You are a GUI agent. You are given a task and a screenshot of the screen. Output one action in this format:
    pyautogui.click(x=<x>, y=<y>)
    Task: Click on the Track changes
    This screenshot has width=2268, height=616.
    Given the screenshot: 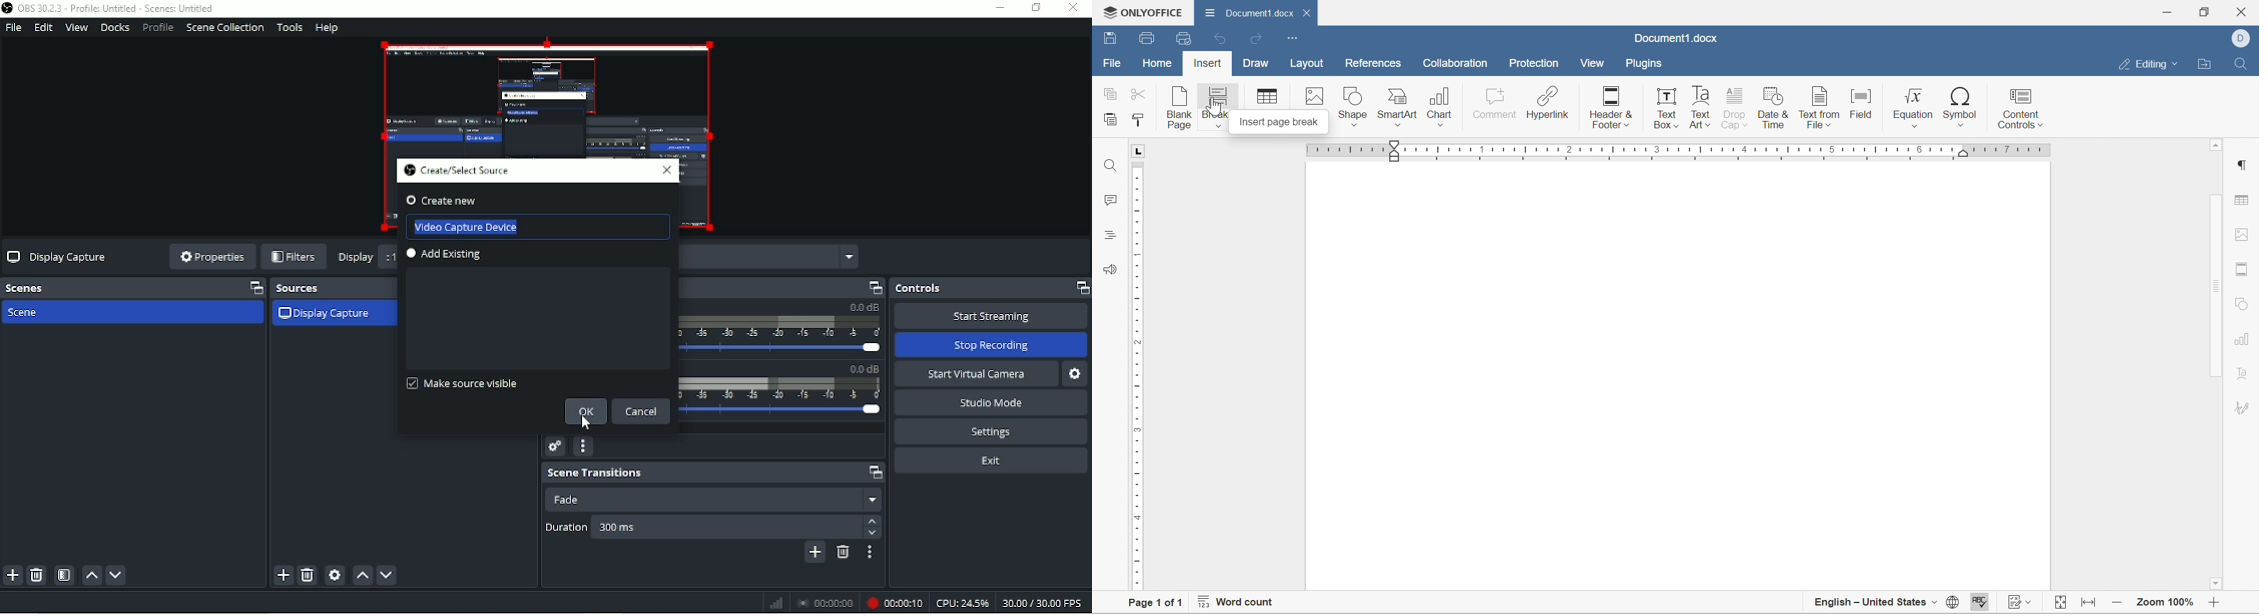 What is the action you would take?
    pyautogui.click(x=2020, y=604)
    